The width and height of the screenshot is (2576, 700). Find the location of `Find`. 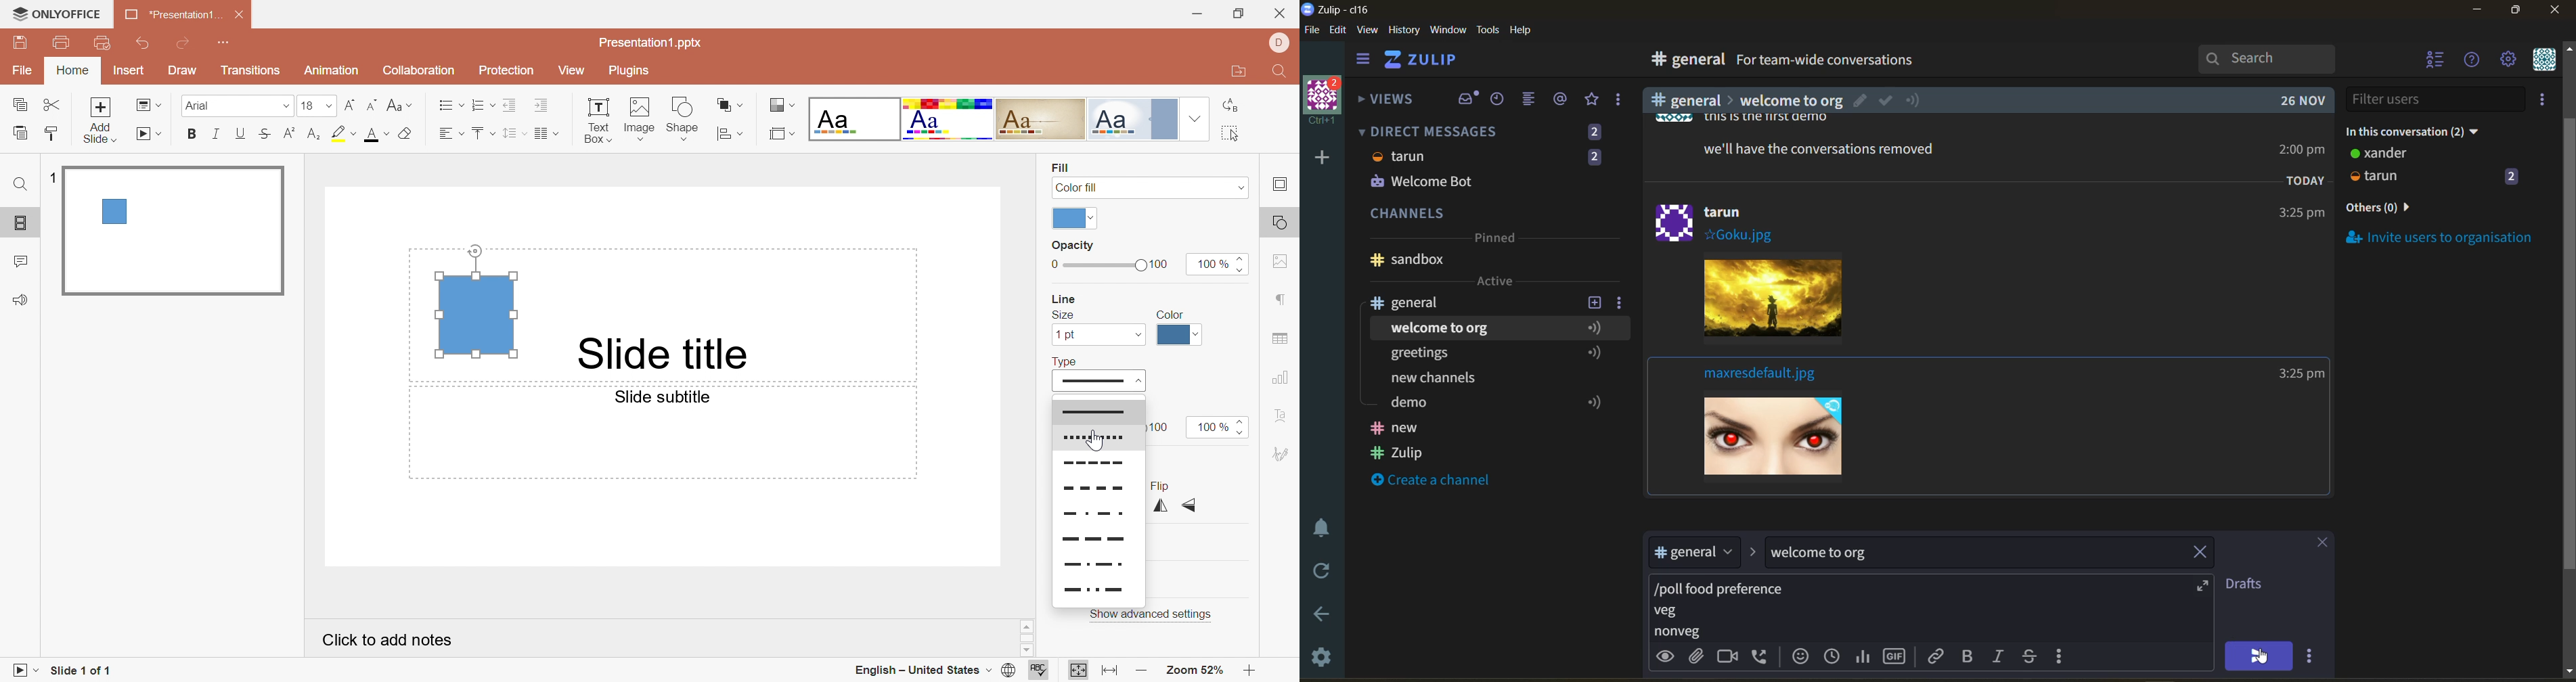

Find is located at coordinates (20, 187).